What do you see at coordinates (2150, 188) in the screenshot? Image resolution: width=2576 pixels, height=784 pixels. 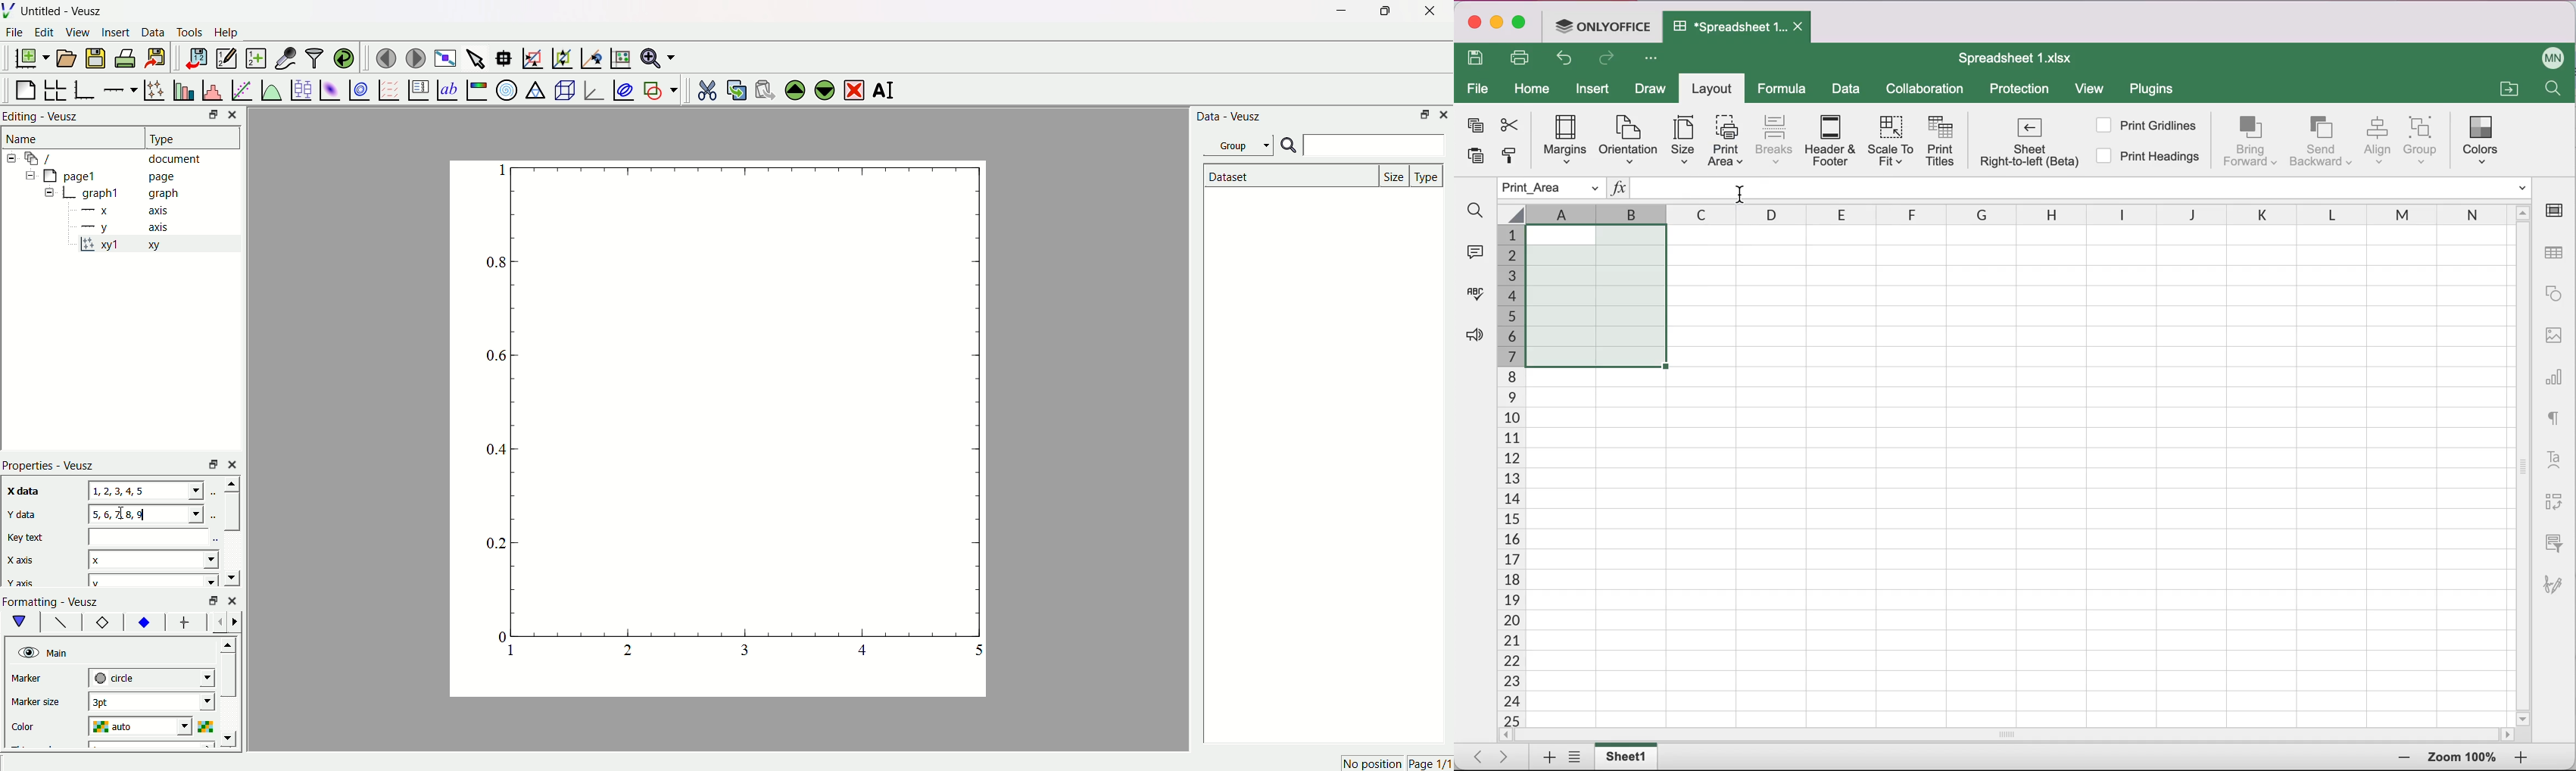 I see `formula bar` at bounding box center [2150, 188].